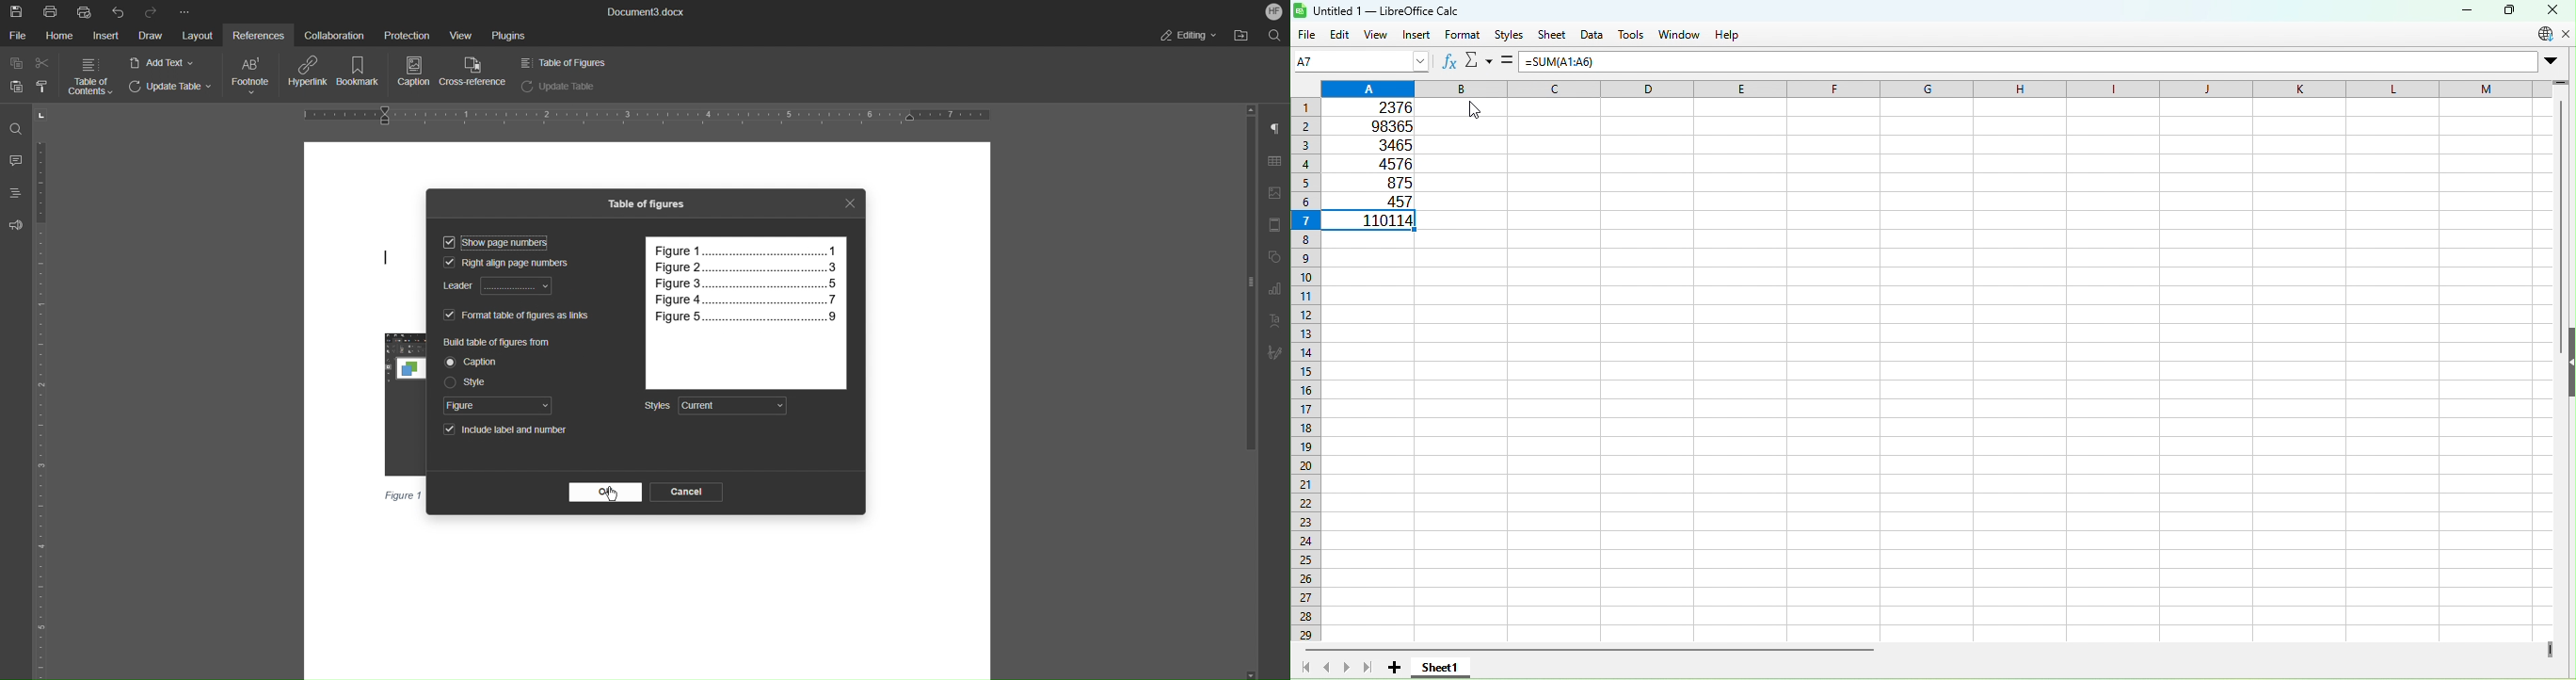 This screenshot has height=700, width=2576. What do you see at coordinates (1383, 108) in the screenshot?
I see `2376` at bounding box center [1383, 108].